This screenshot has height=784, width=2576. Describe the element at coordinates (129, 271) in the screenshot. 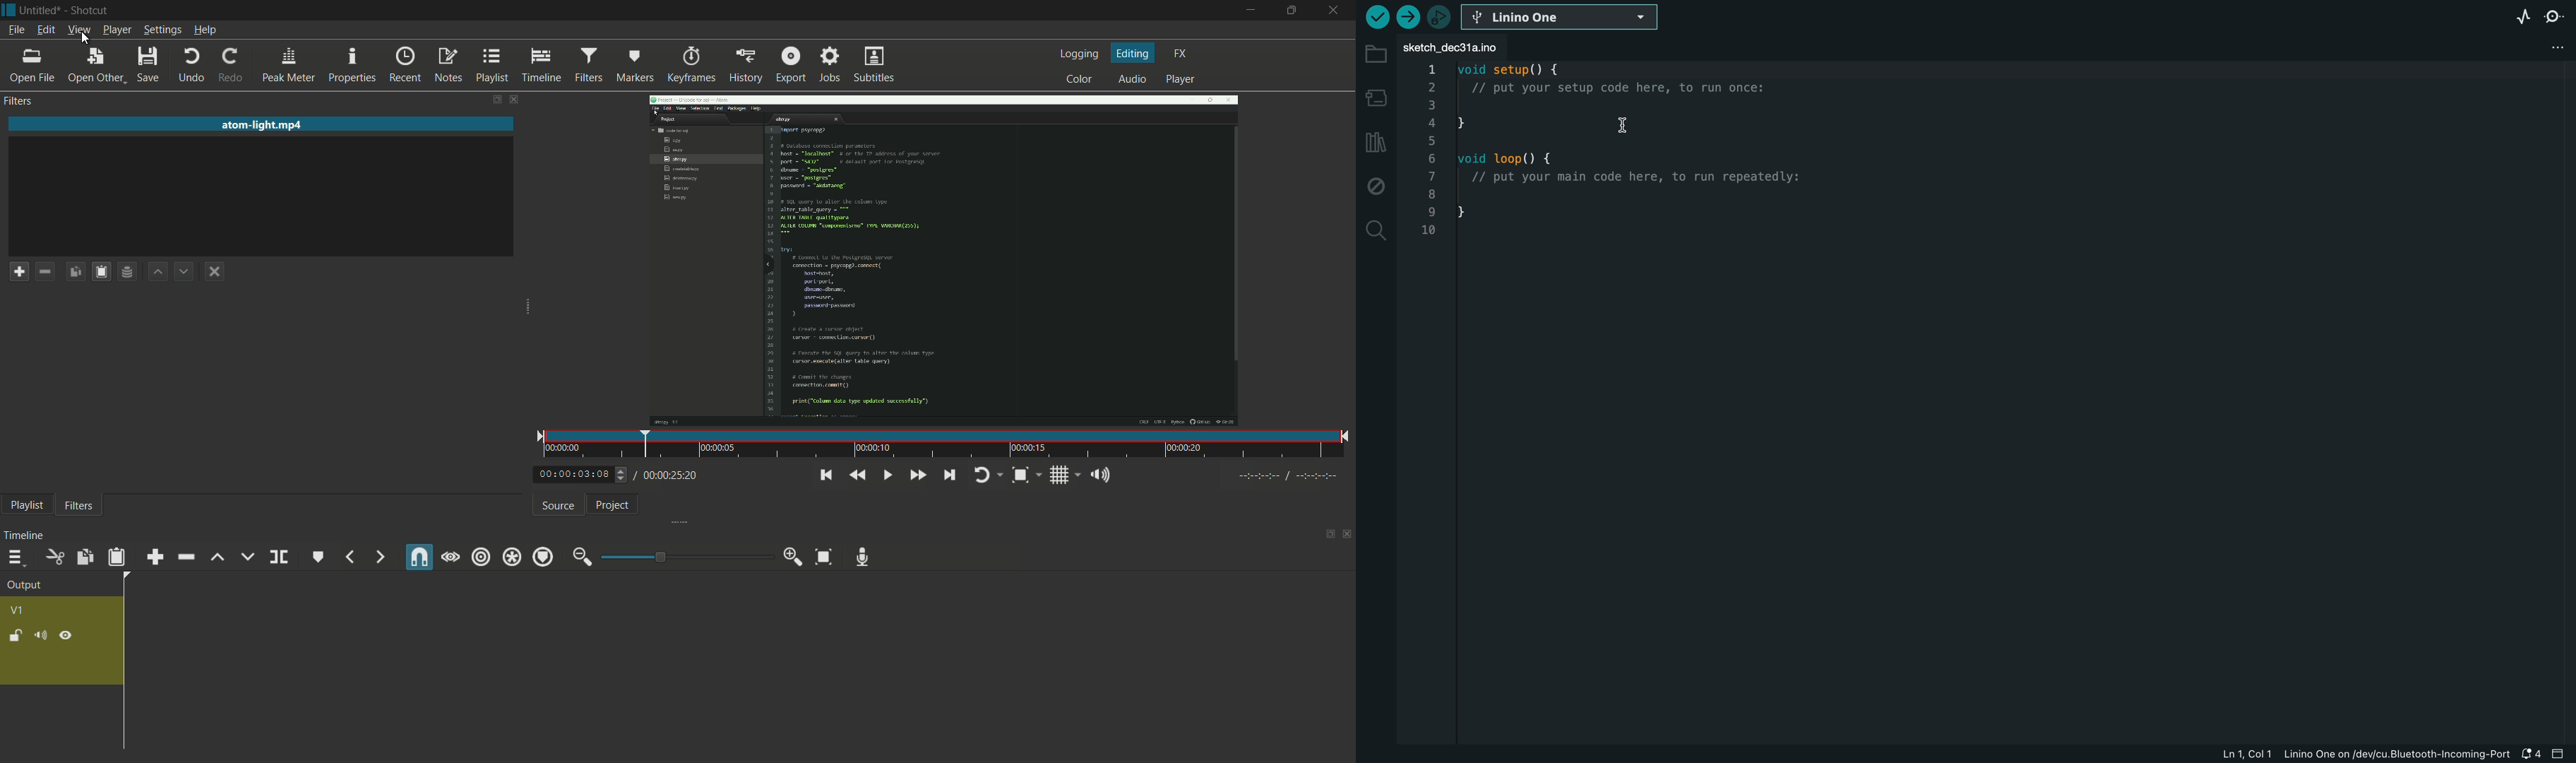

I see `save filter set` at that location.